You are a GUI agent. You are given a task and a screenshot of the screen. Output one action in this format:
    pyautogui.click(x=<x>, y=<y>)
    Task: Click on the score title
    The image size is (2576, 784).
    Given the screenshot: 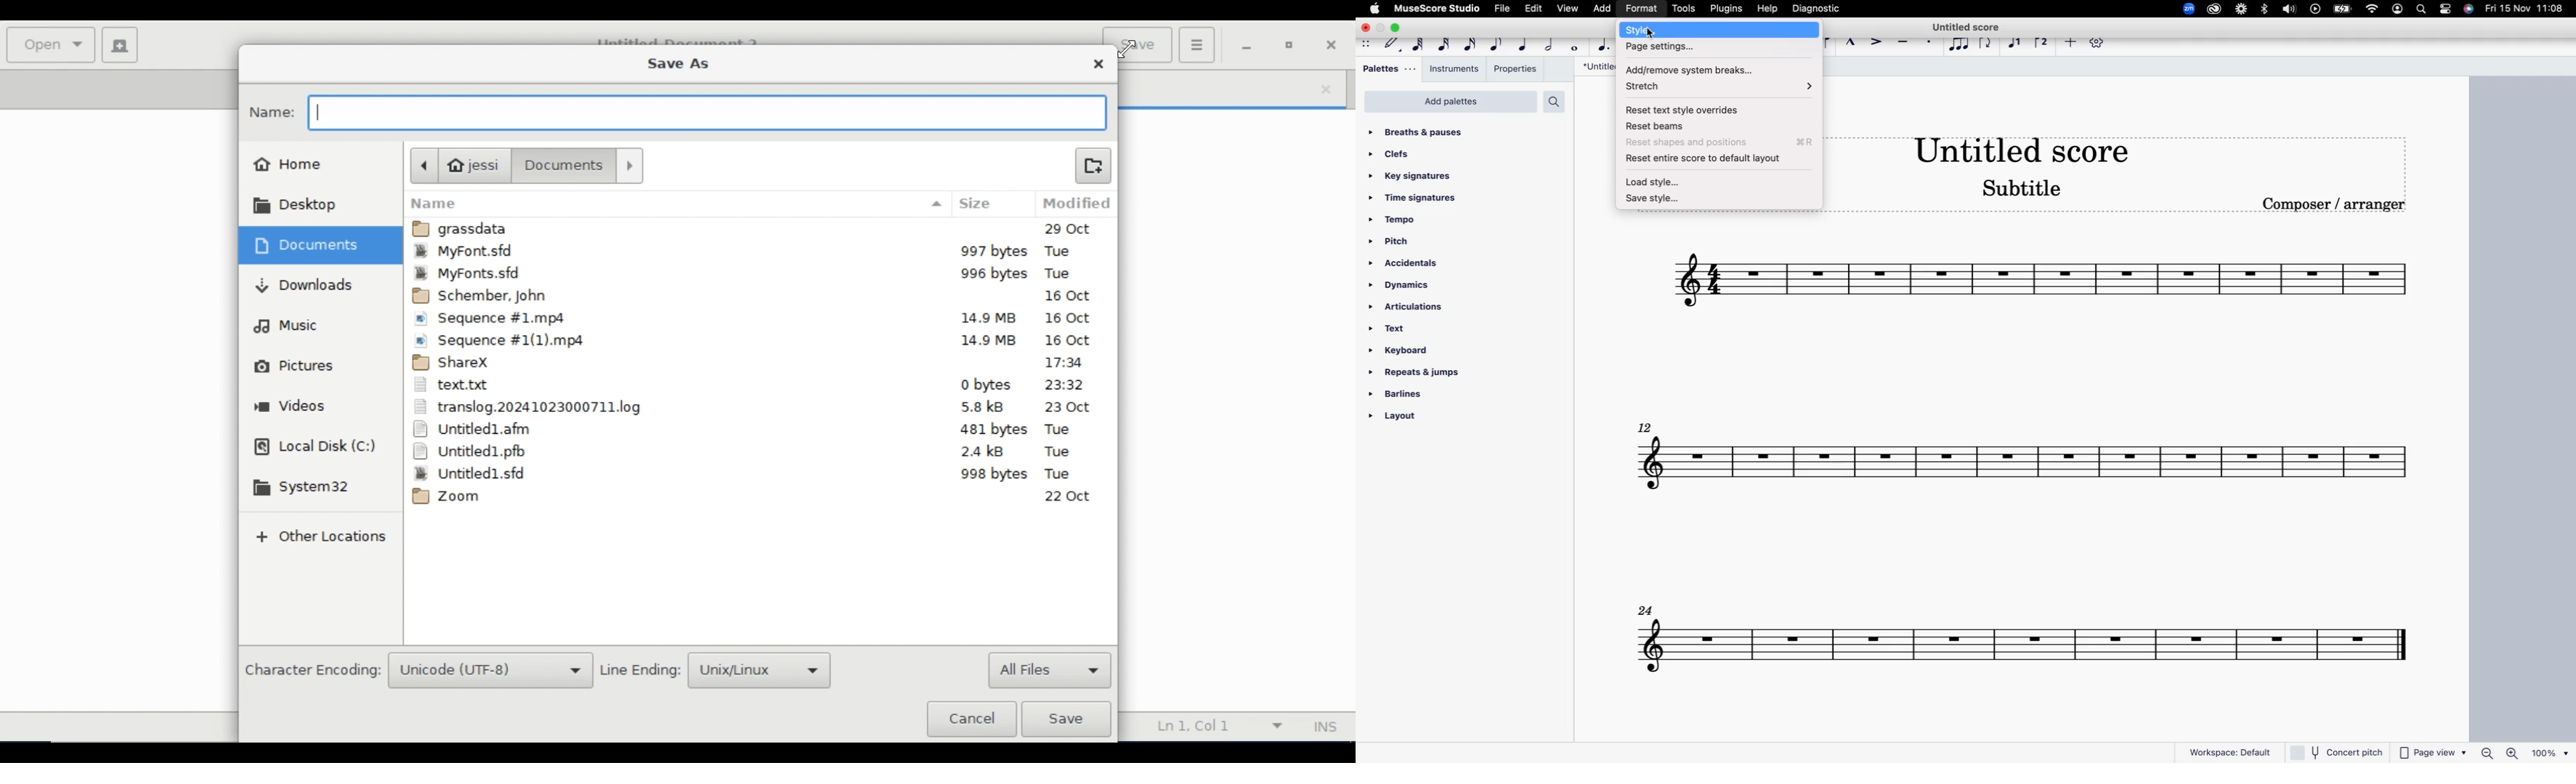 What is the action you would take?
    pyautogui.click(x=1972, y=26)
    